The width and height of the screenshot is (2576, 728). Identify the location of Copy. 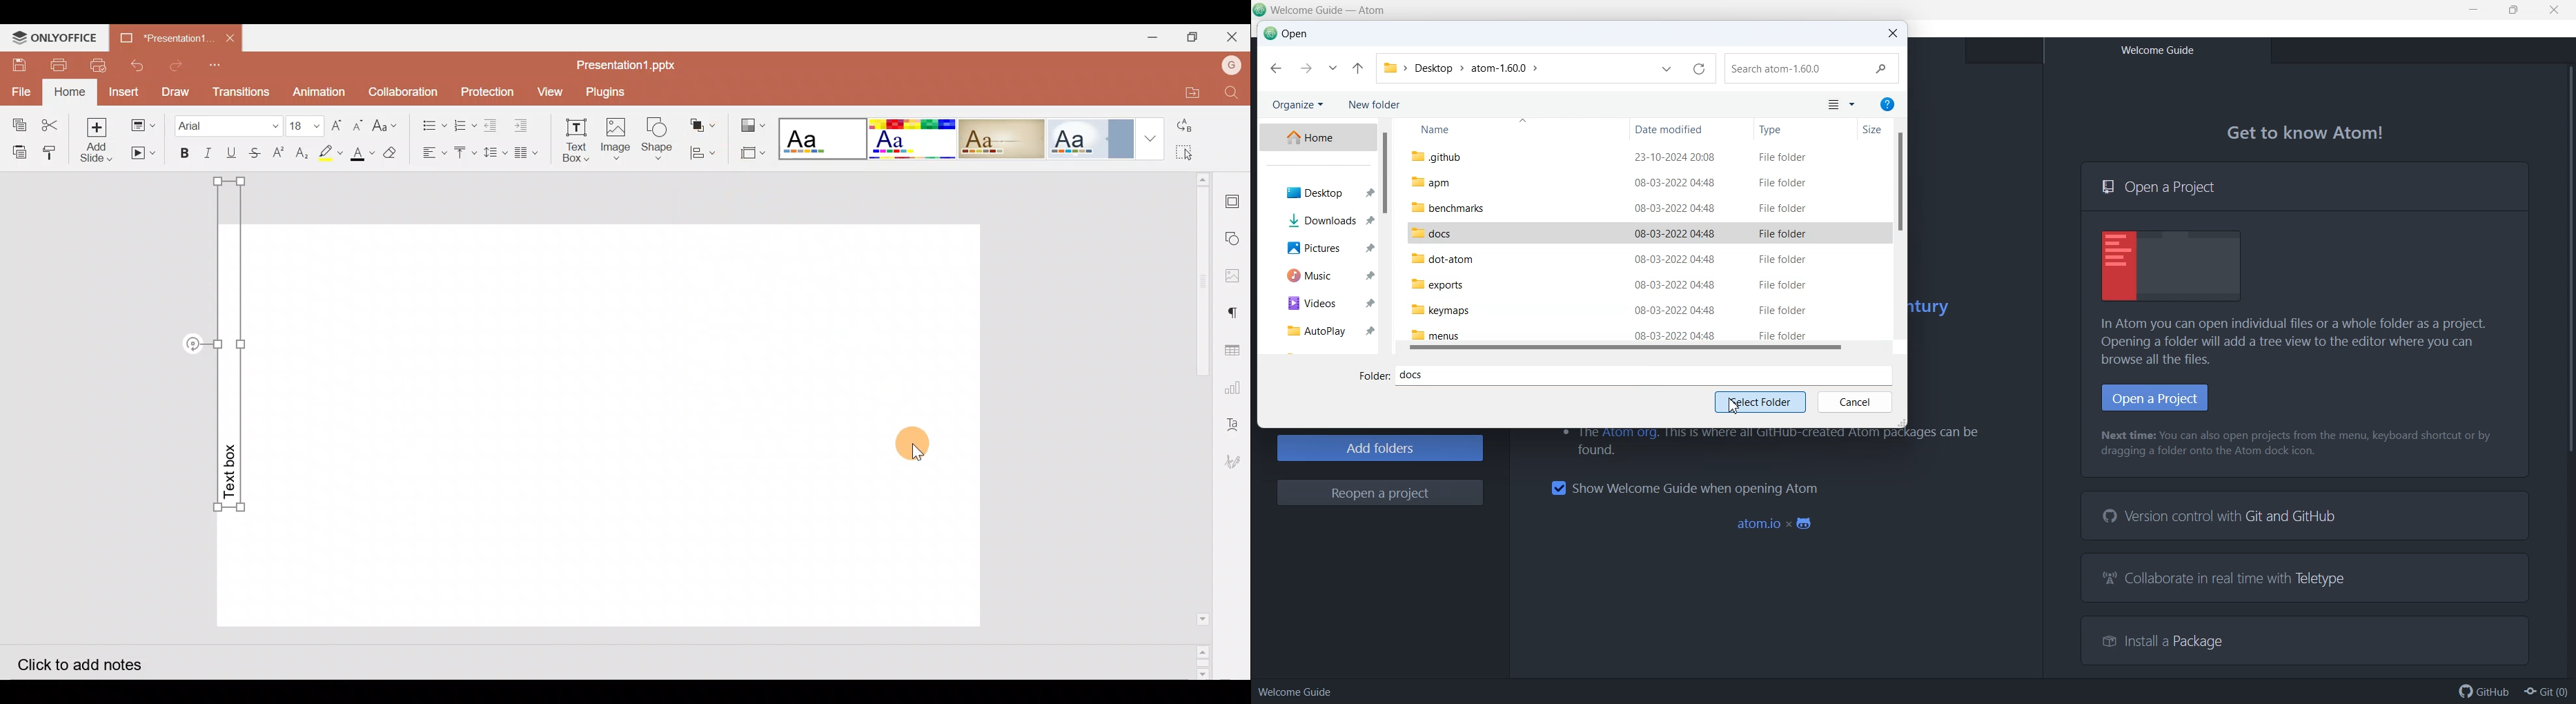
(16, 121).